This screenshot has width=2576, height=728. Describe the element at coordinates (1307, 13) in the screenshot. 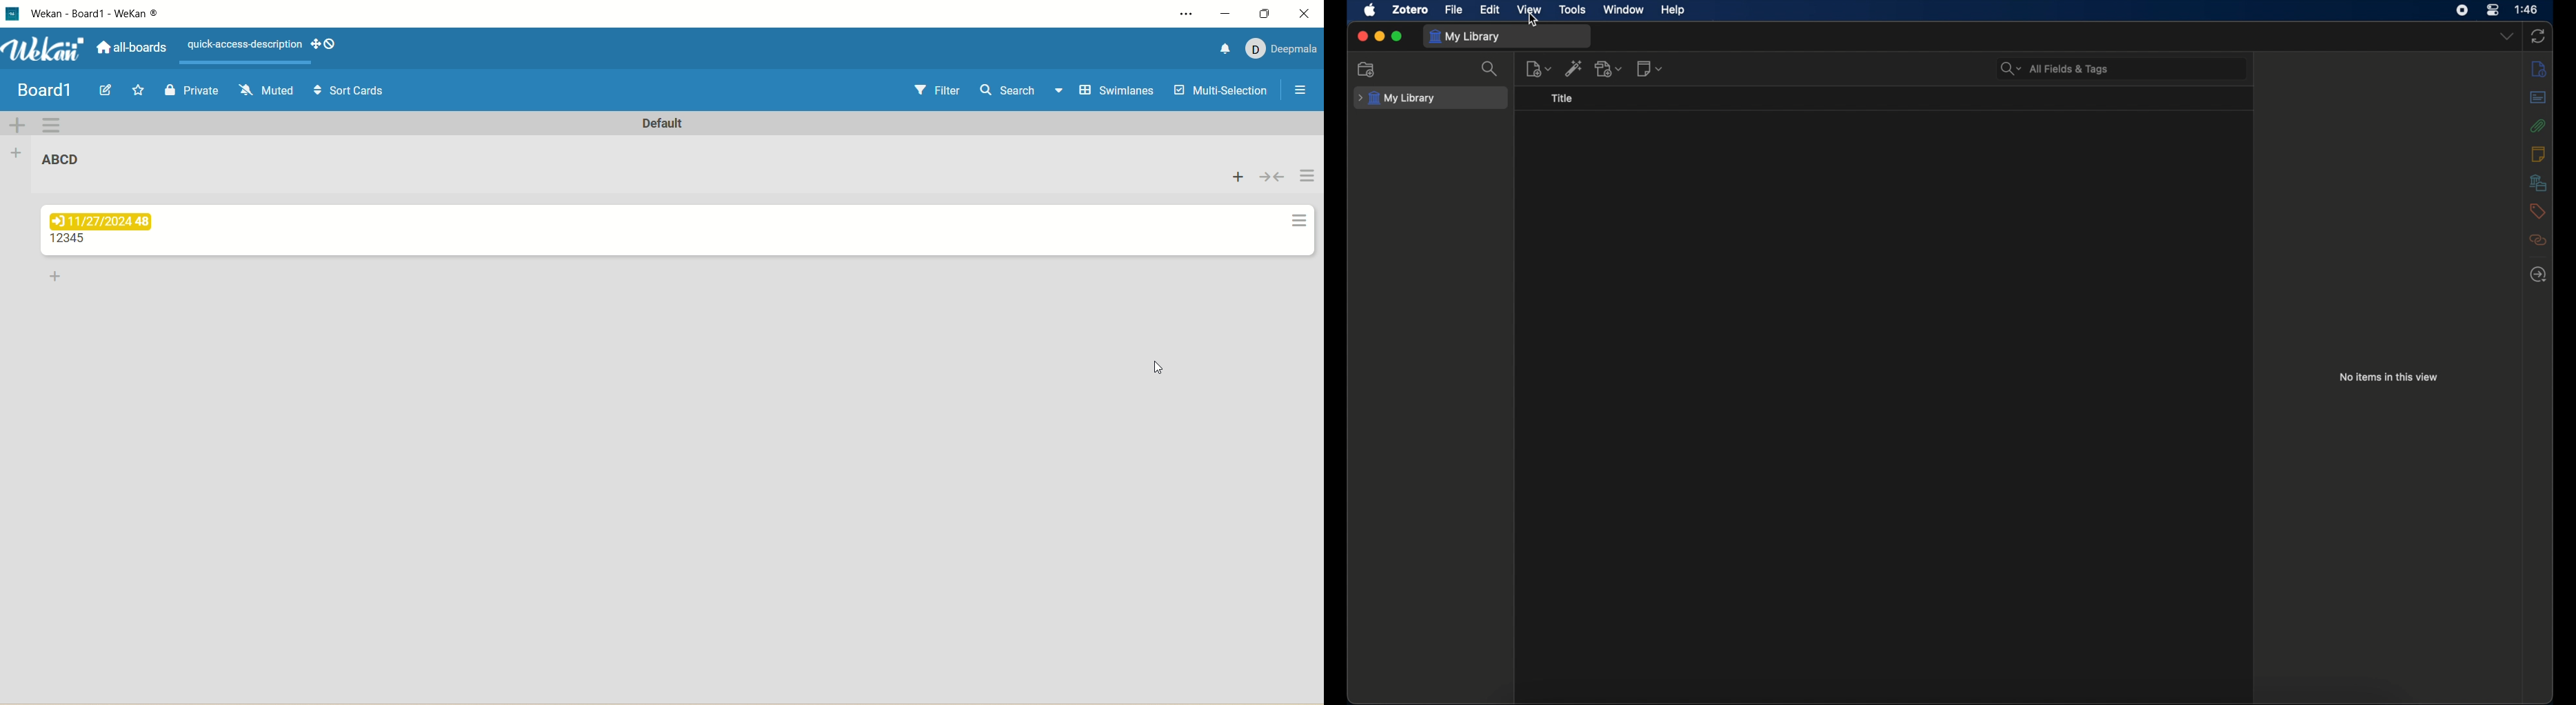

I see `close` at that location.